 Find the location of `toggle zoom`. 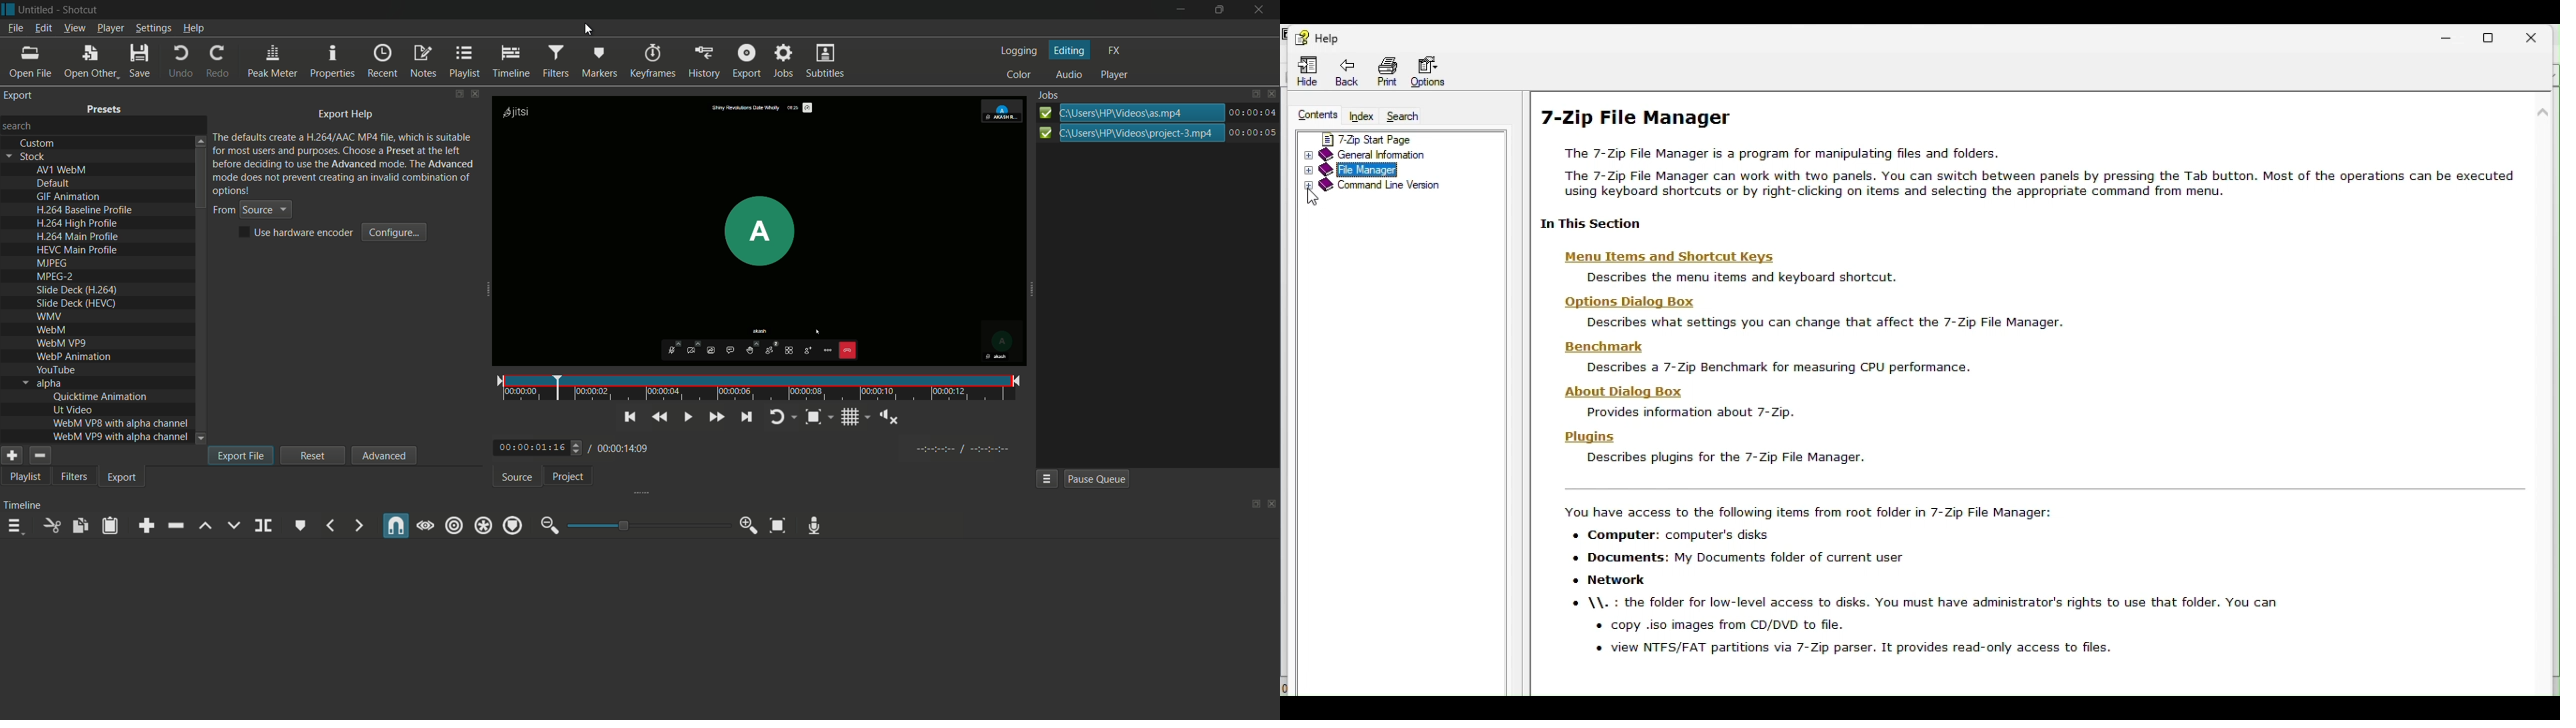

toggle zoom is located at coordinates (815, 415).